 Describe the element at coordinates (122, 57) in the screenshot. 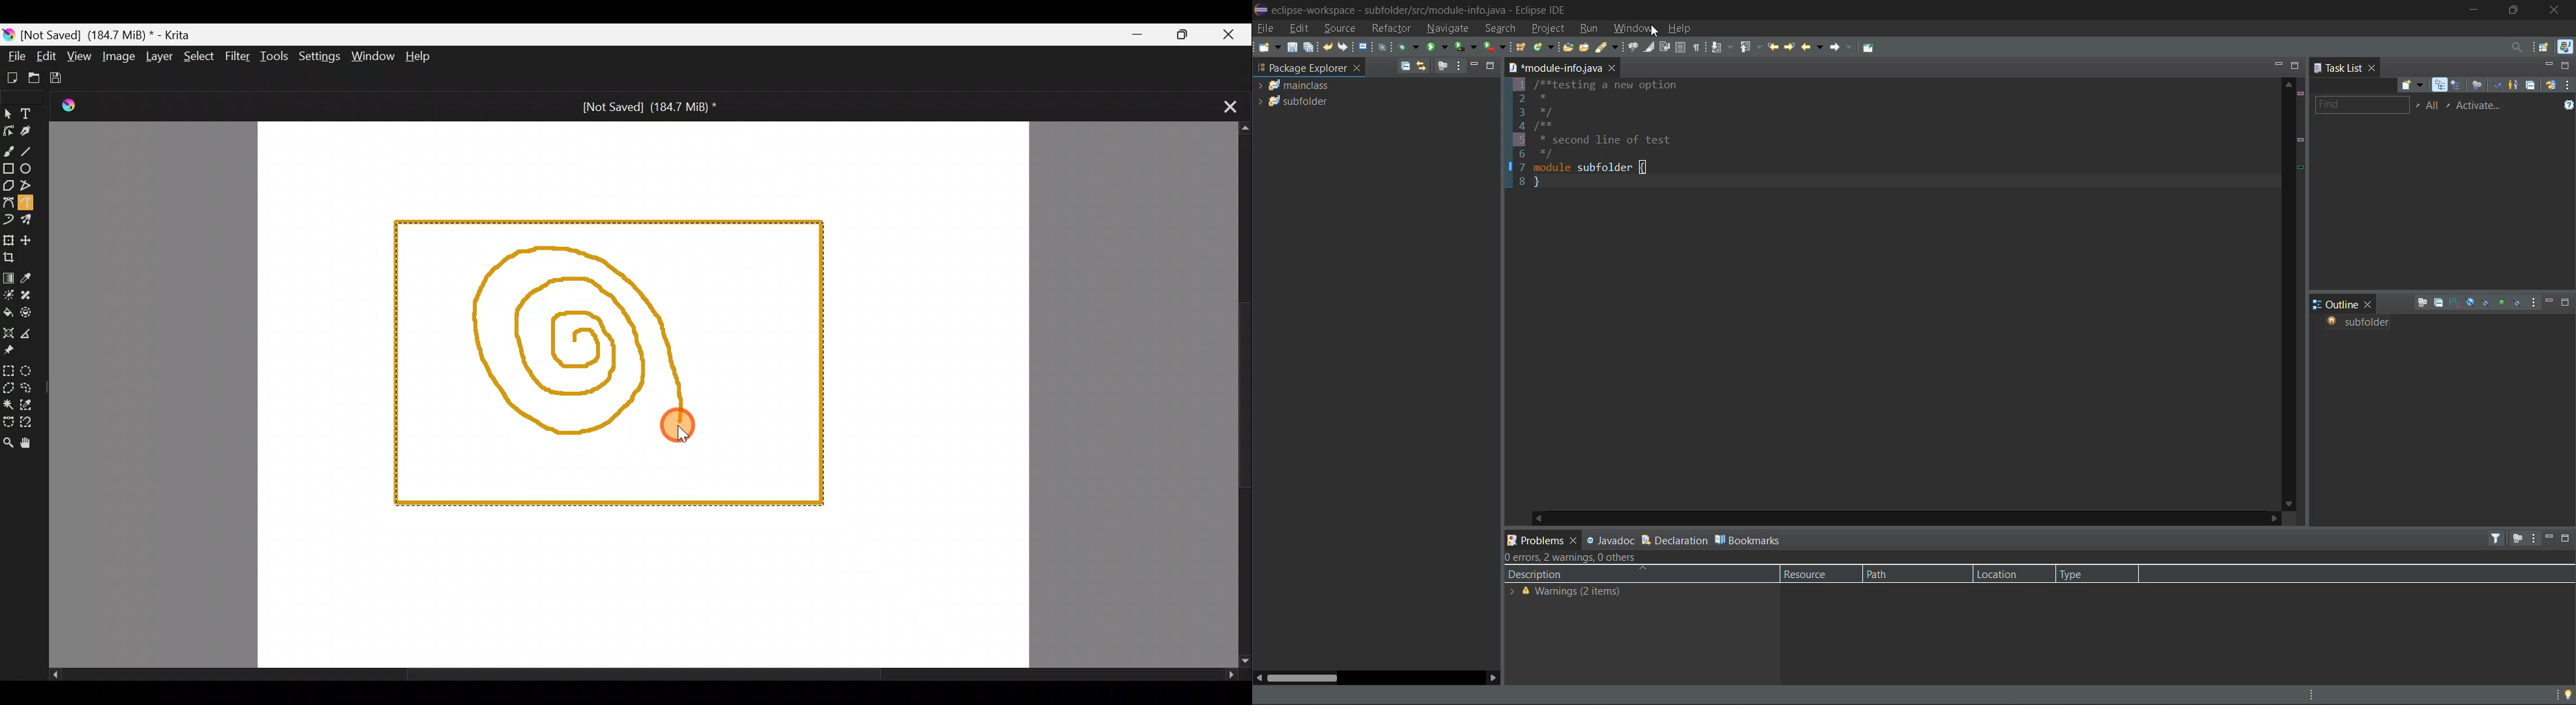

I see `Image` at that location.